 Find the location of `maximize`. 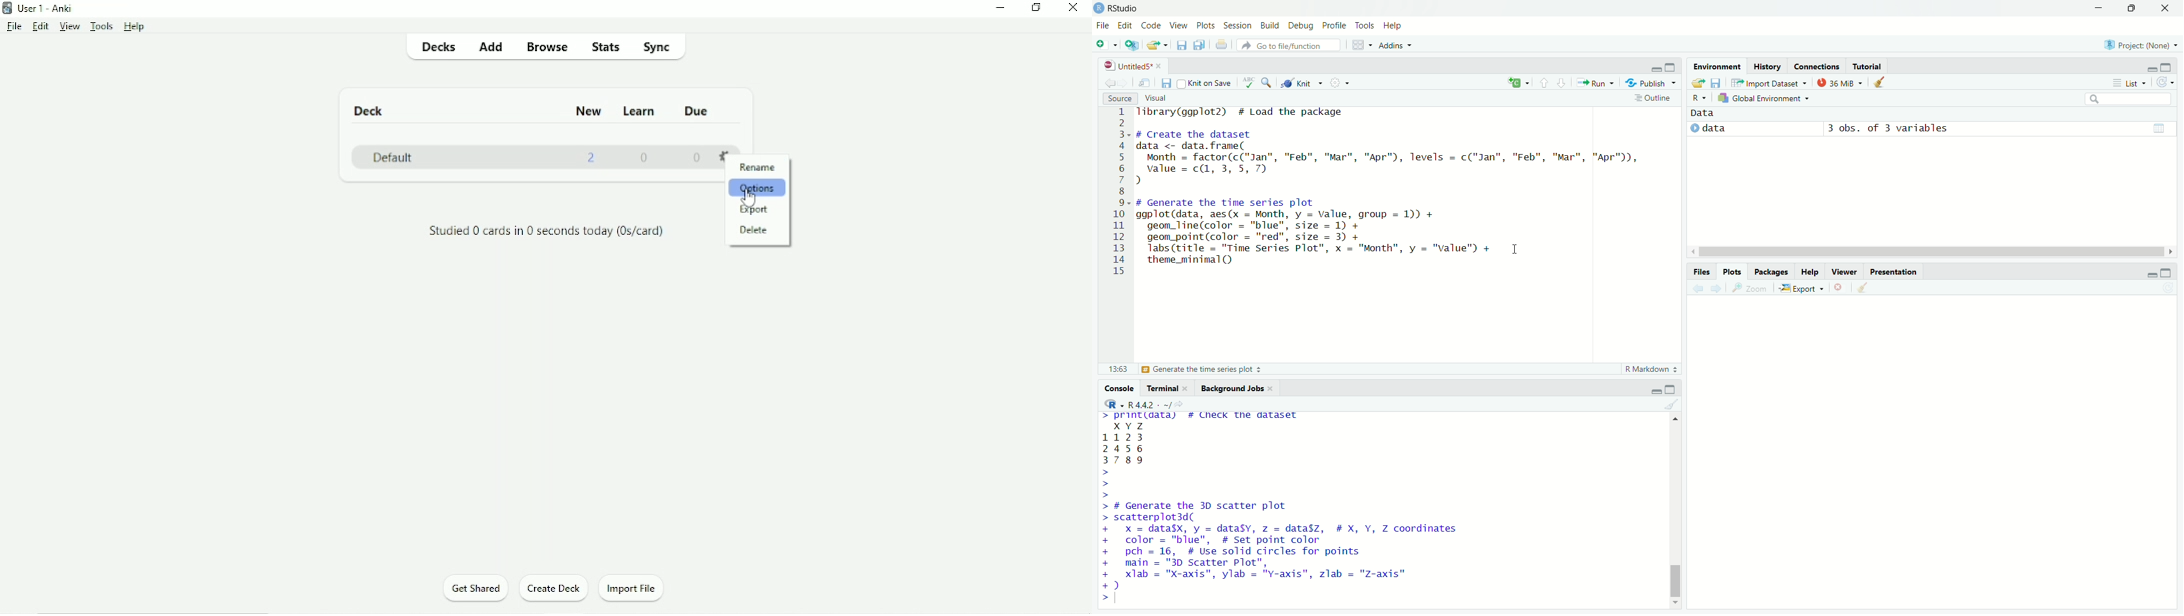

maximize is located at coordinates (2167, 67).